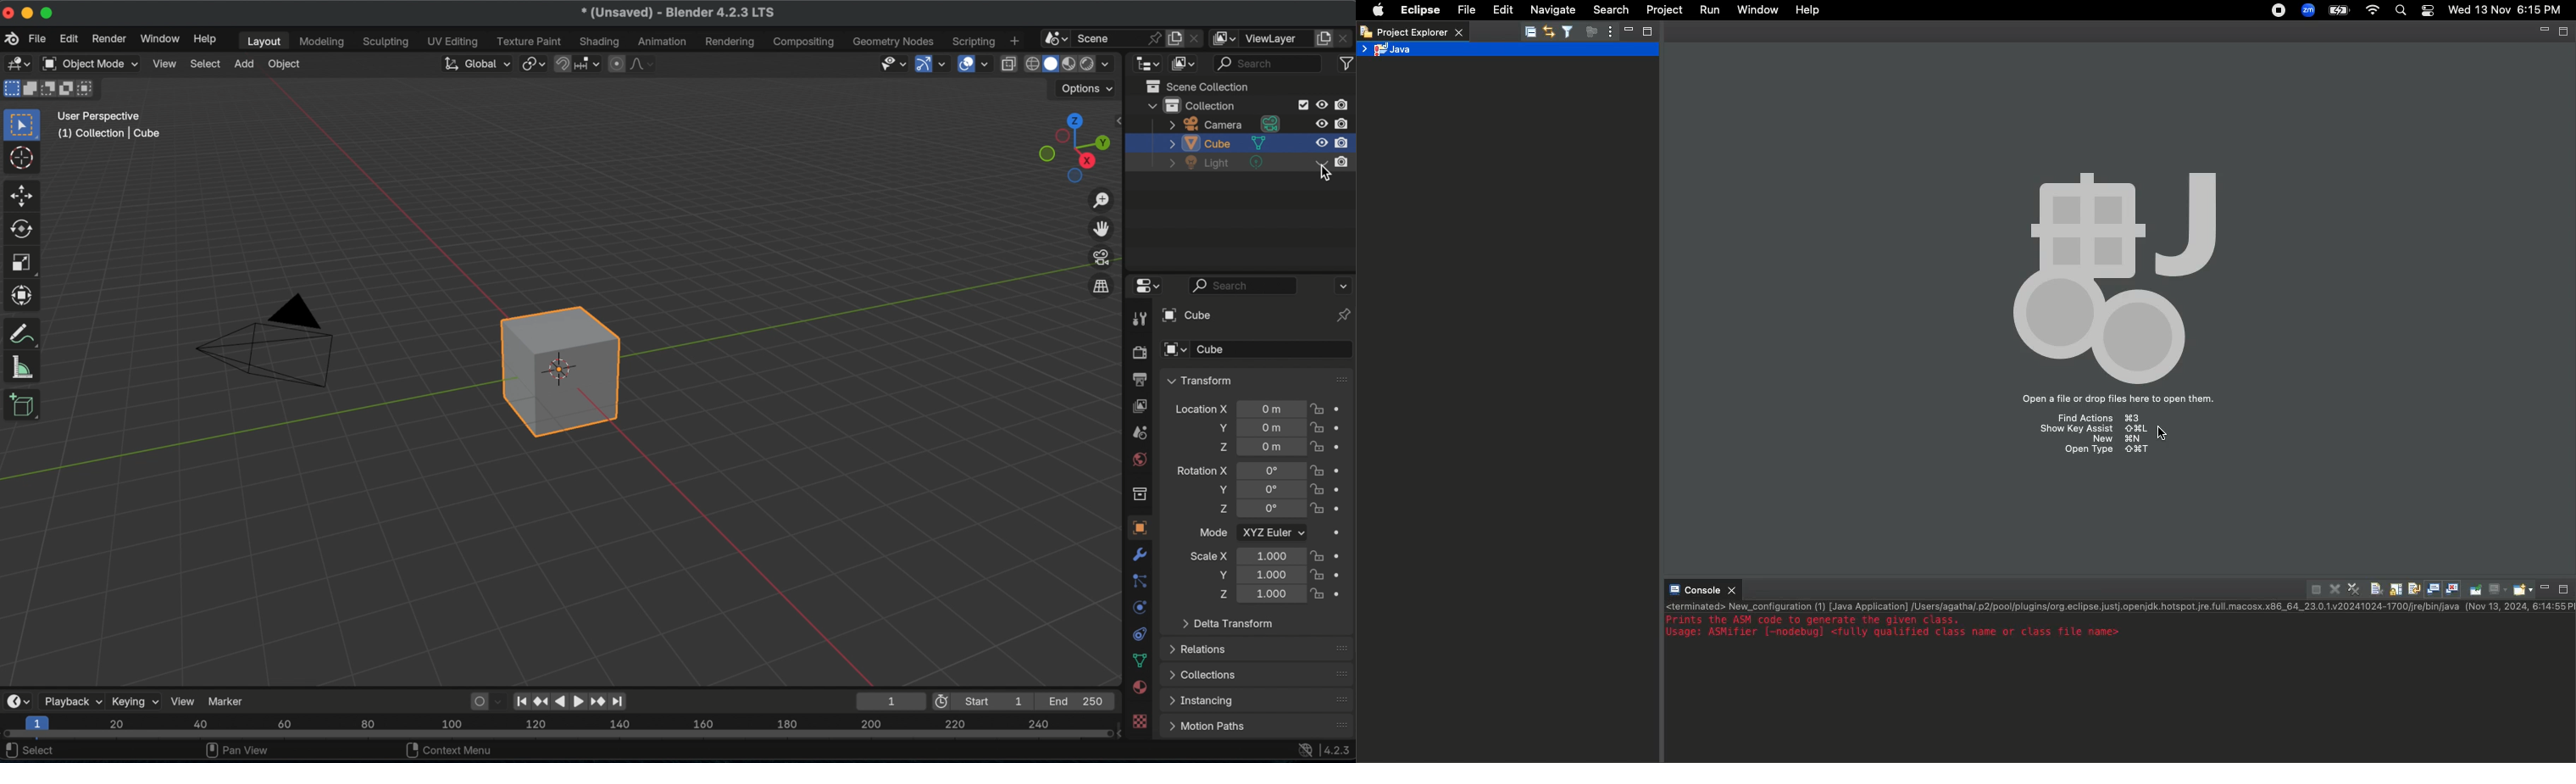 This screenshot has height=784, width=2576. What do you see at coordinates (1218, 508) in the screenshot?
I see `rotation Z` at bounding box center [1218, 508].